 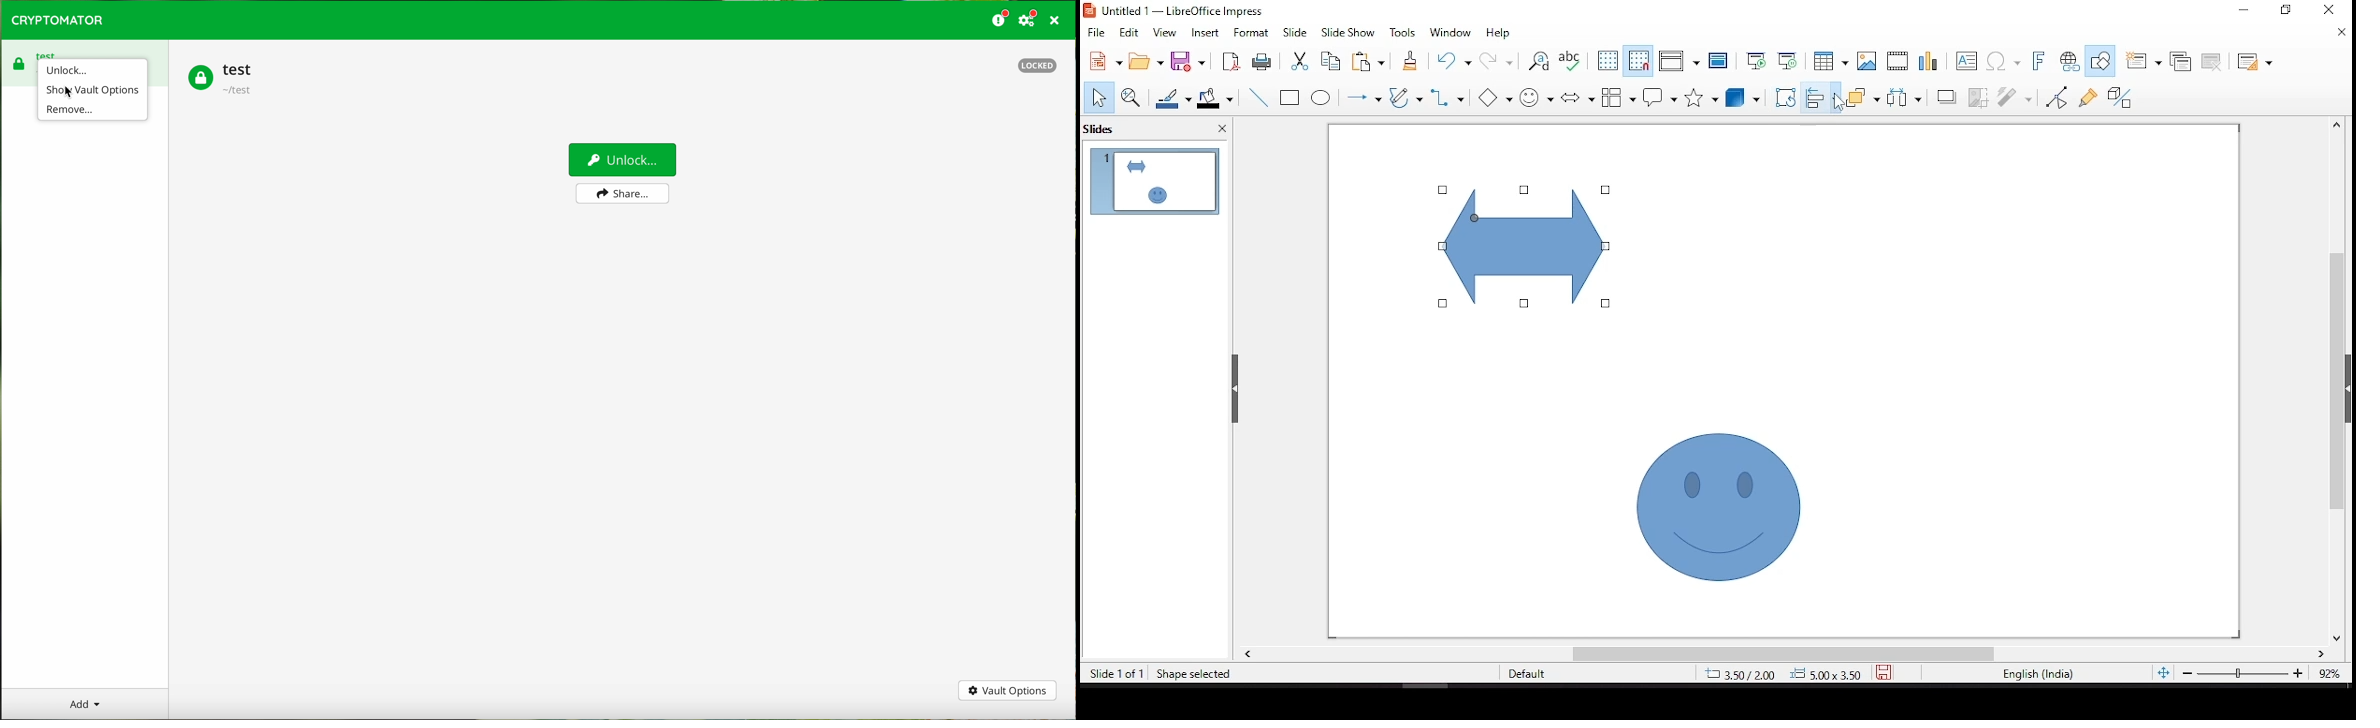 What do you see at coordinates (1215, 101) in the screenshot?
I see `fill color` at bounding box center [1215, 101].